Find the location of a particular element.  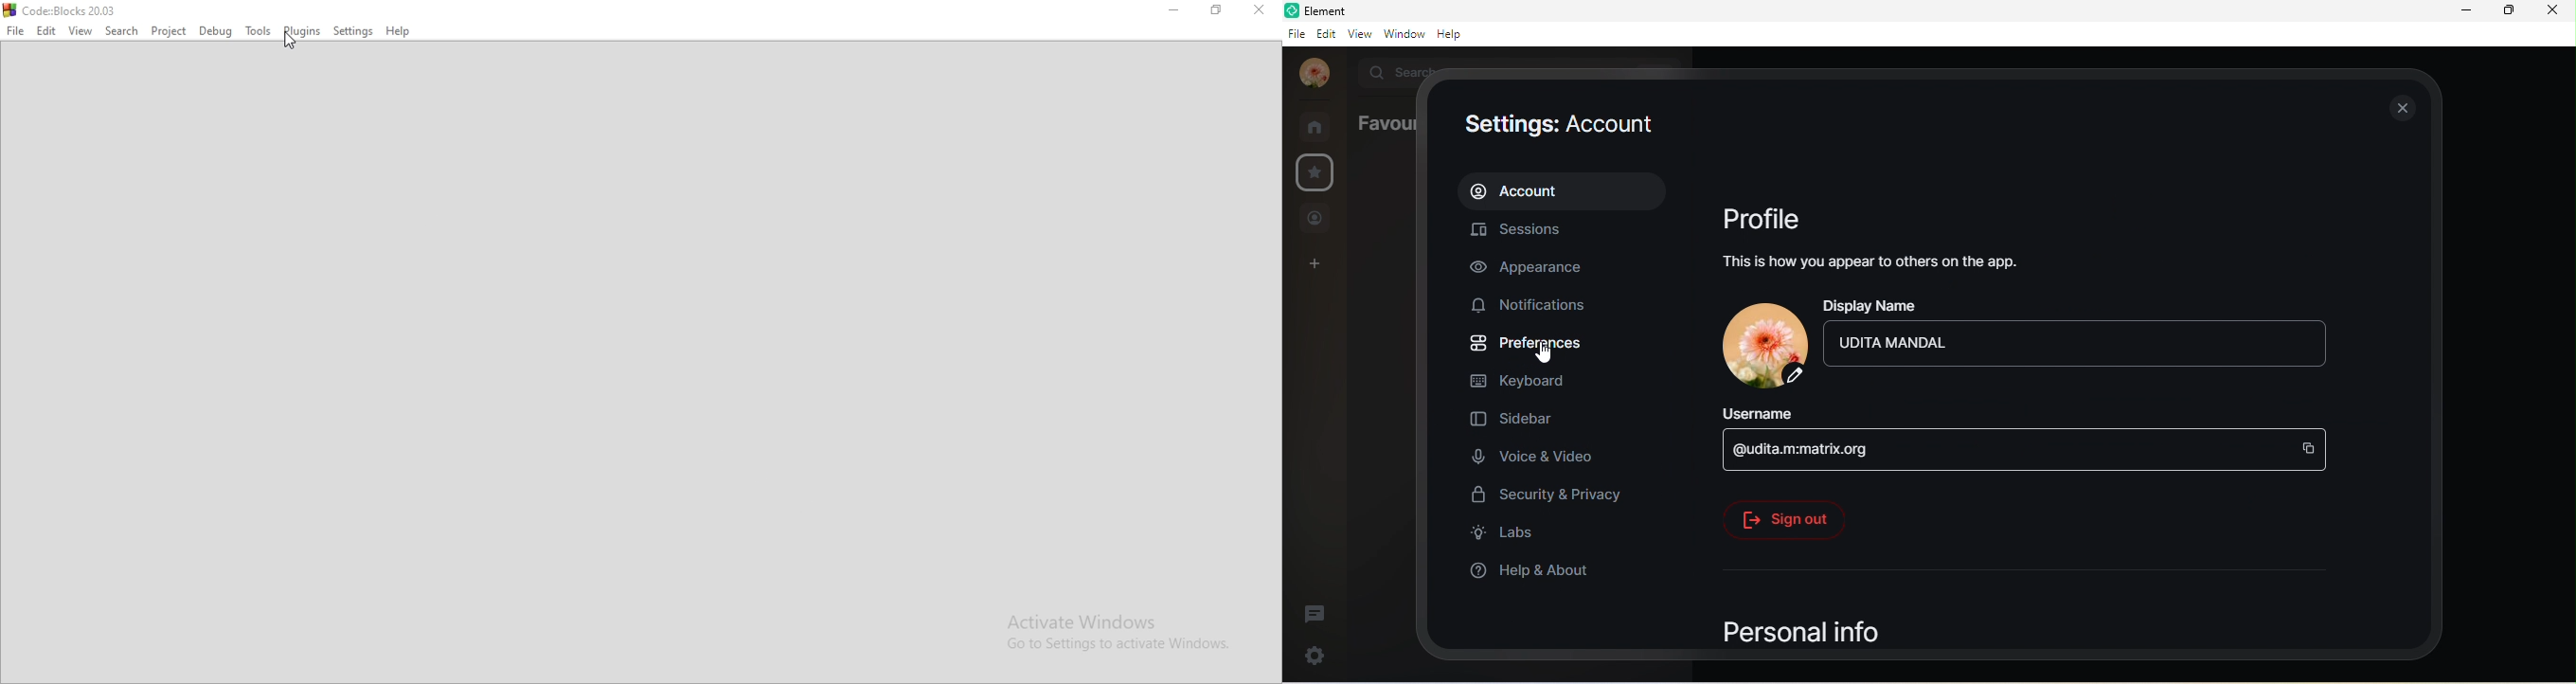

view is located at coordinates (1358, 36).